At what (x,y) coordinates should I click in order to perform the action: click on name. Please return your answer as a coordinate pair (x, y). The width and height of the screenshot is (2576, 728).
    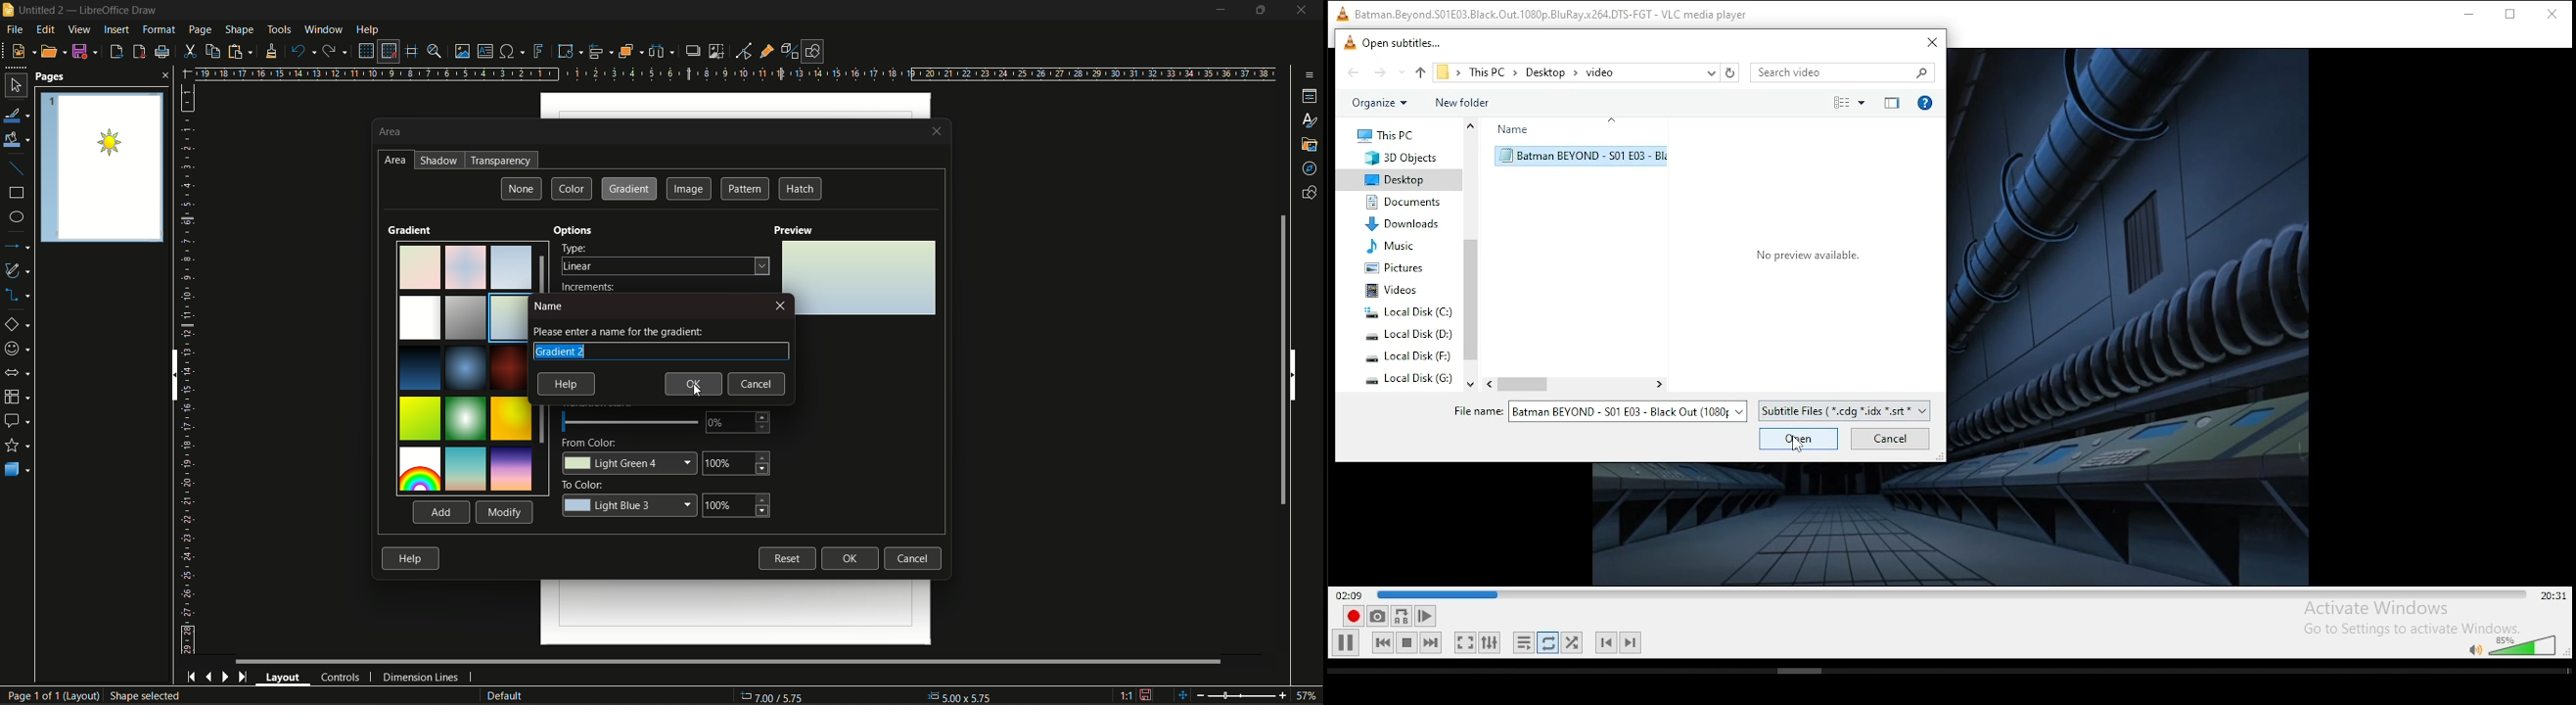
    Looking at the image, I should click on (550, 307).